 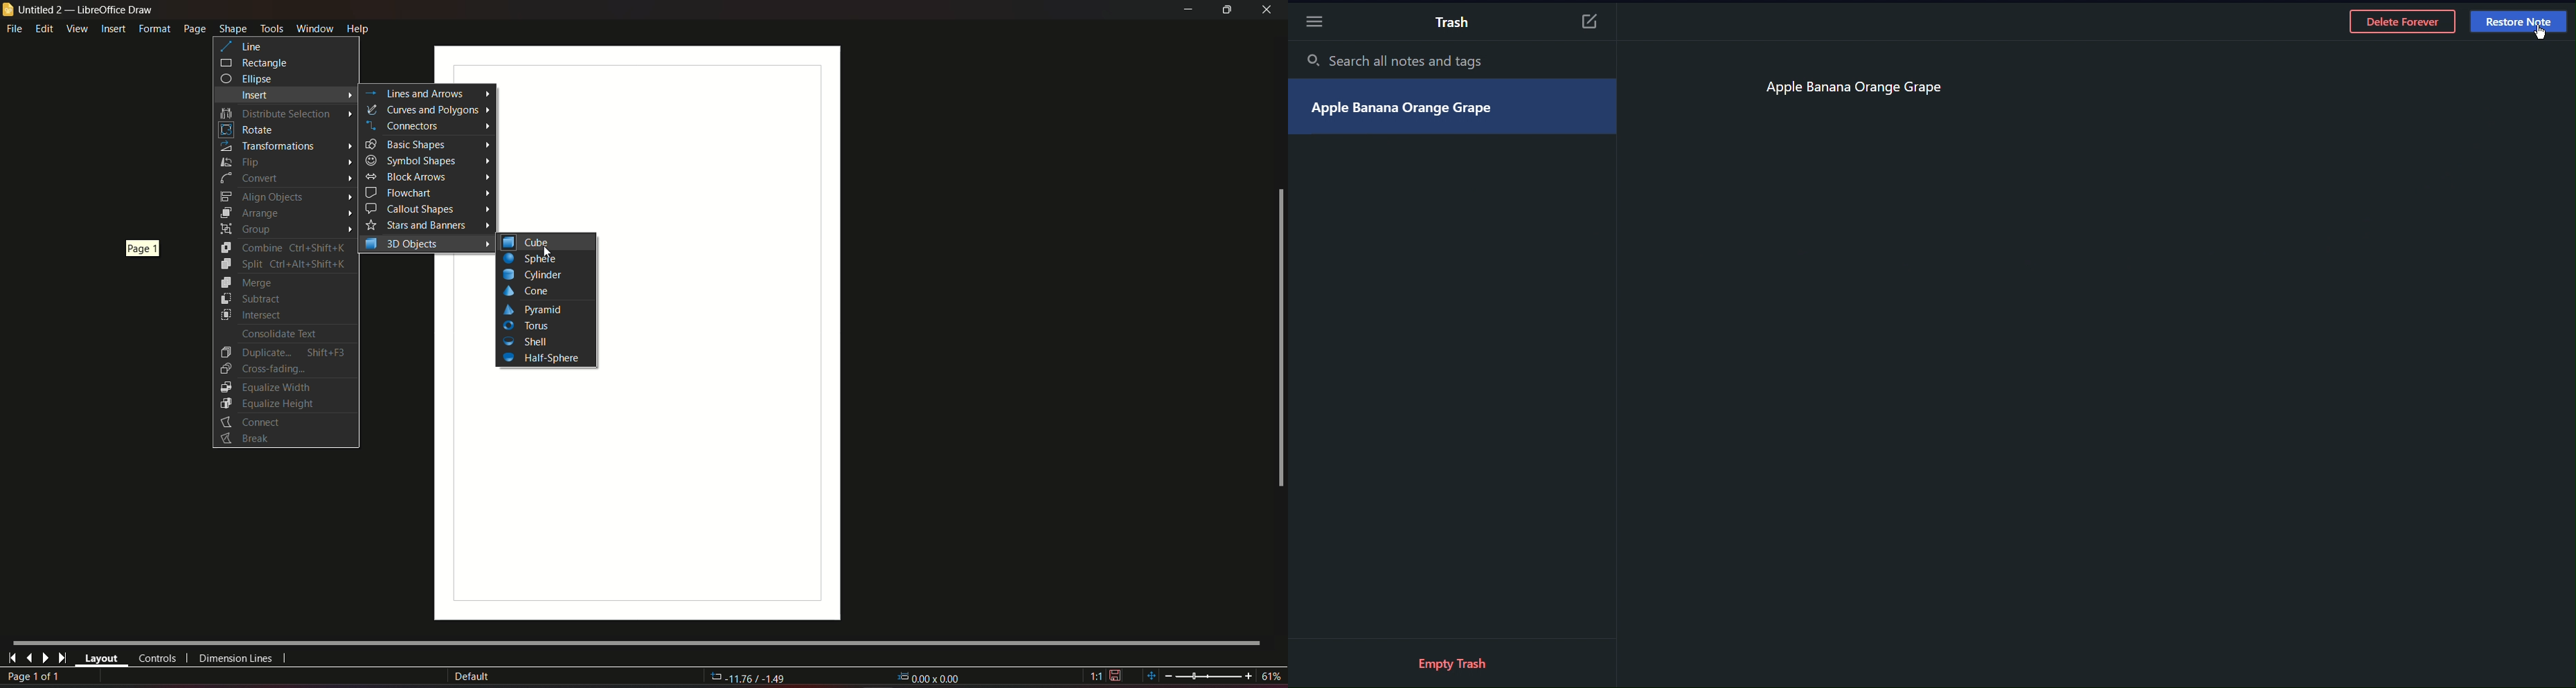 I want to click on file, so click(x=15, y=30).